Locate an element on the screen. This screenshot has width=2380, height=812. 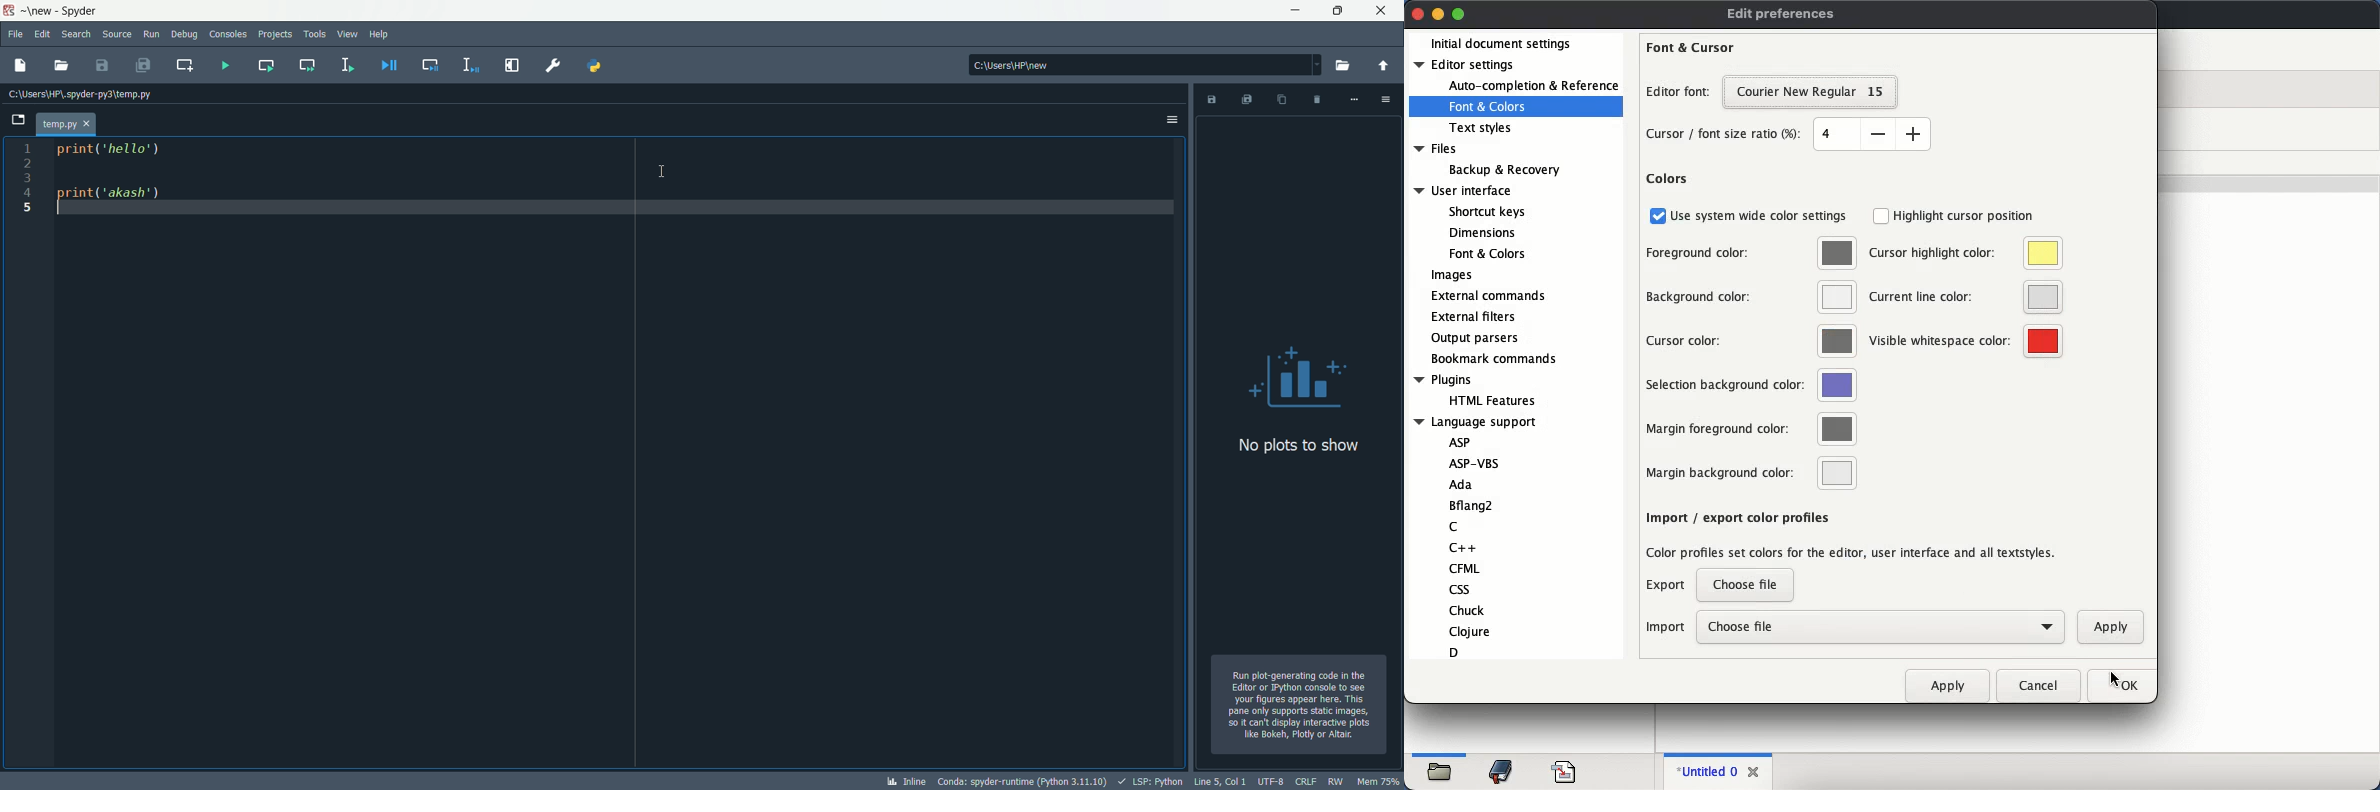
minimize is located at coordinates (1290, 11).